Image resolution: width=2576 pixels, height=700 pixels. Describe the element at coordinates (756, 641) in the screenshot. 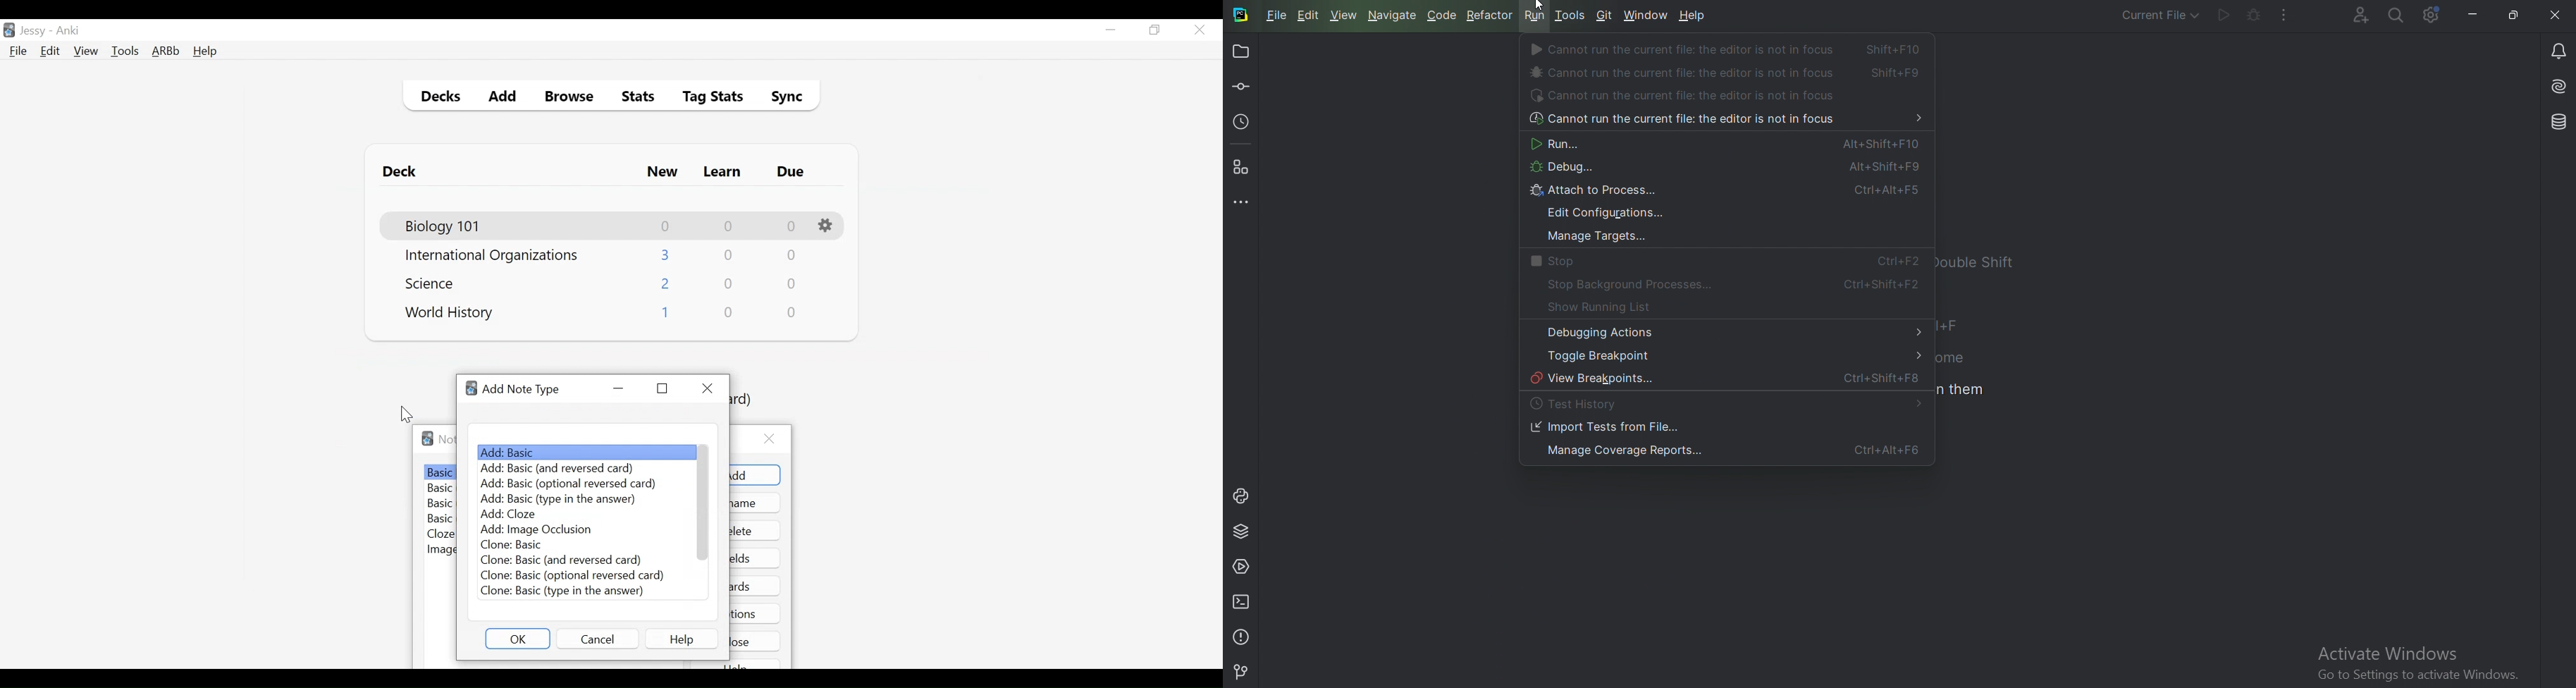

I see `Close` at that location.